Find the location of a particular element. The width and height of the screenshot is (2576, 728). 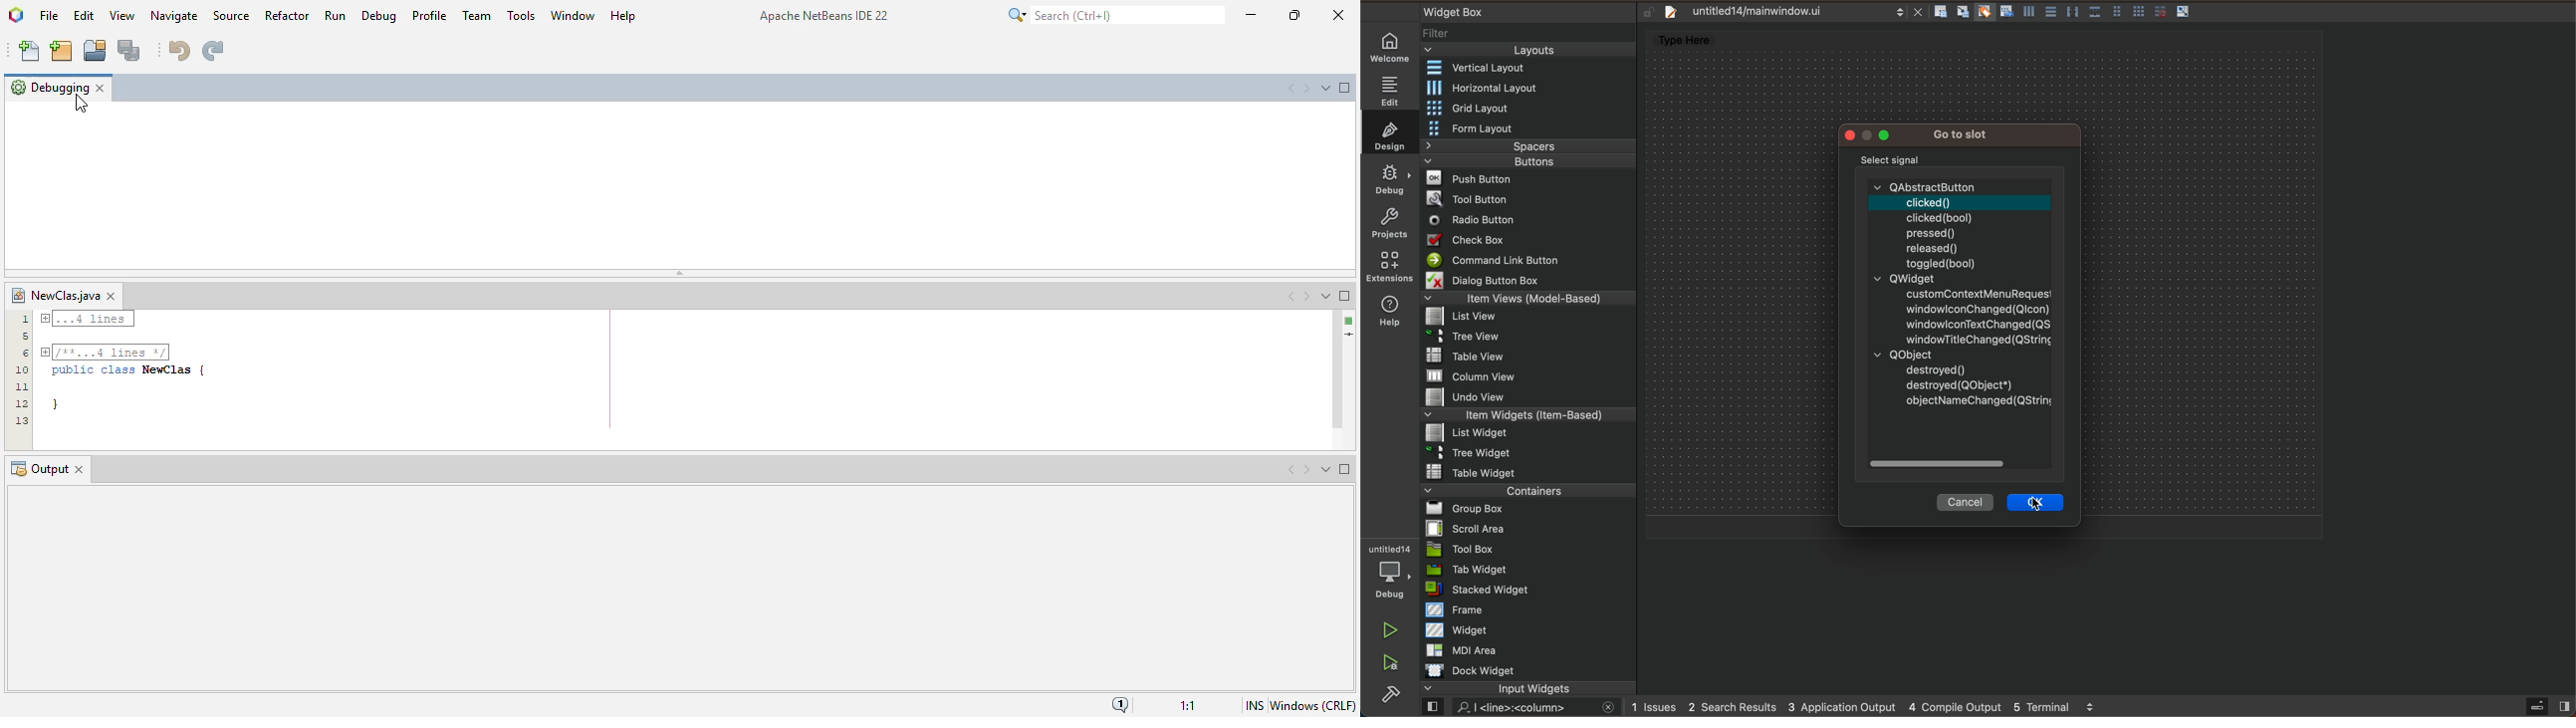

widget box is located at coordinates (1484, 11).